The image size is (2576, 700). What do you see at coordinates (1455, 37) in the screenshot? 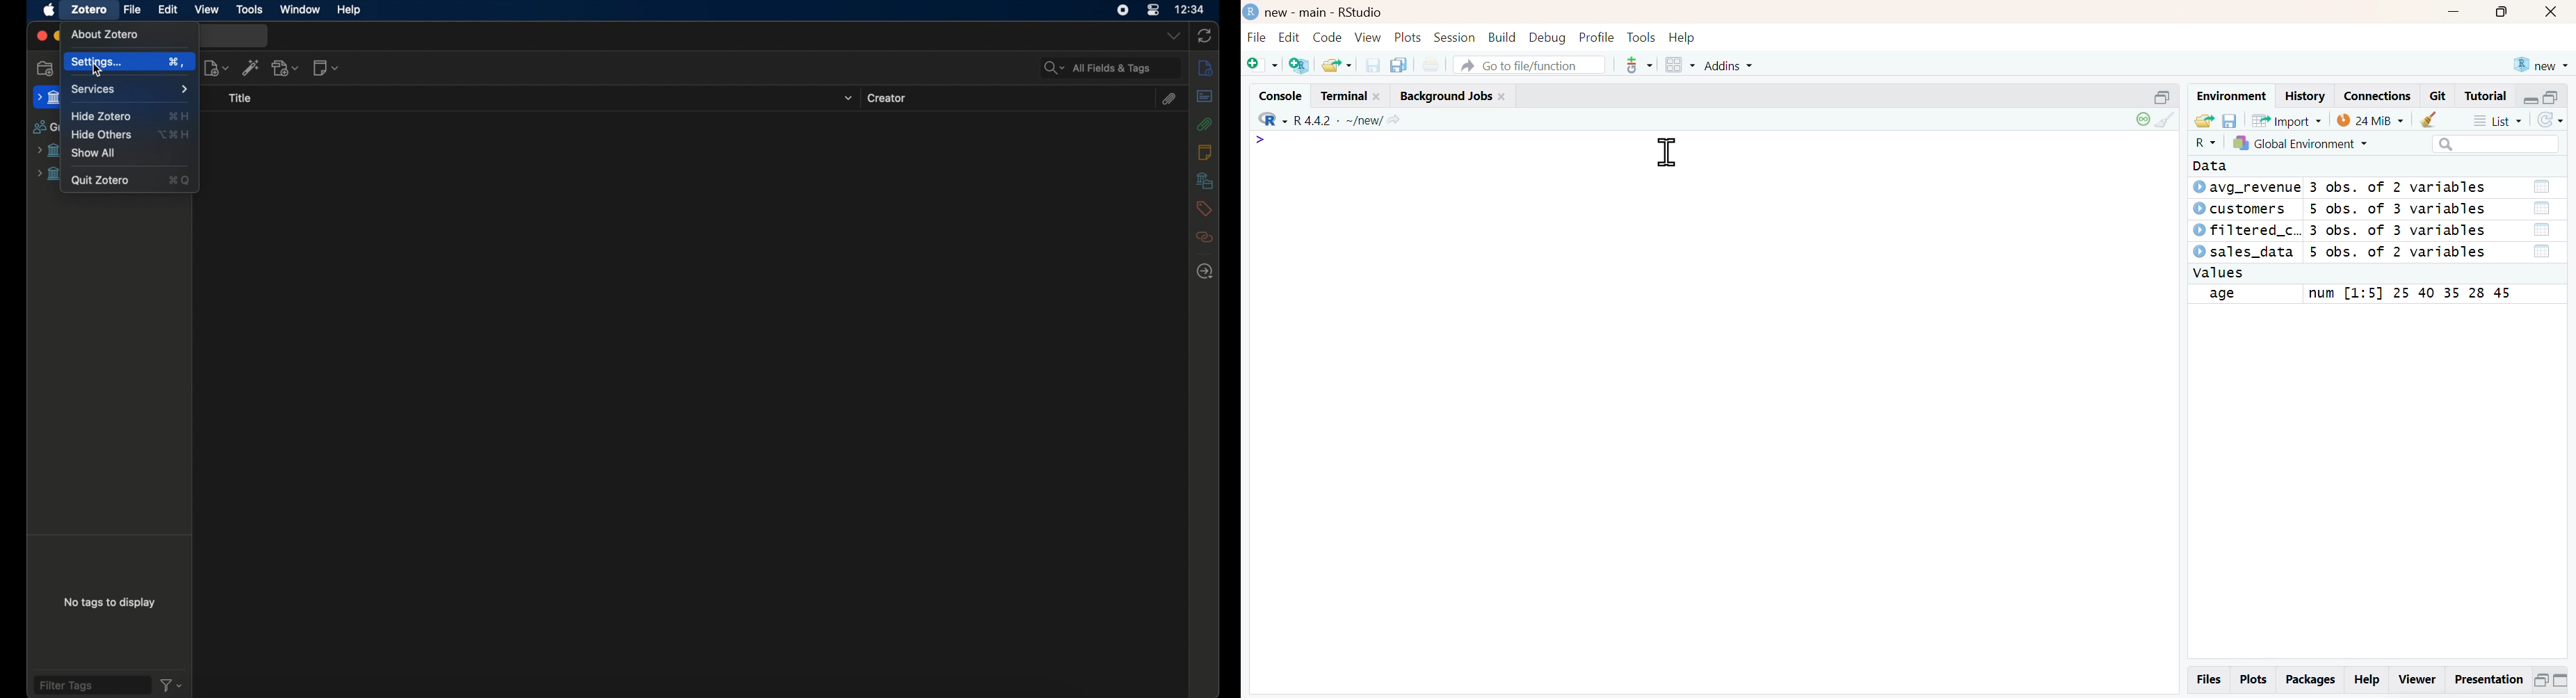
I see `Session` at bounding box center [1455, 37].